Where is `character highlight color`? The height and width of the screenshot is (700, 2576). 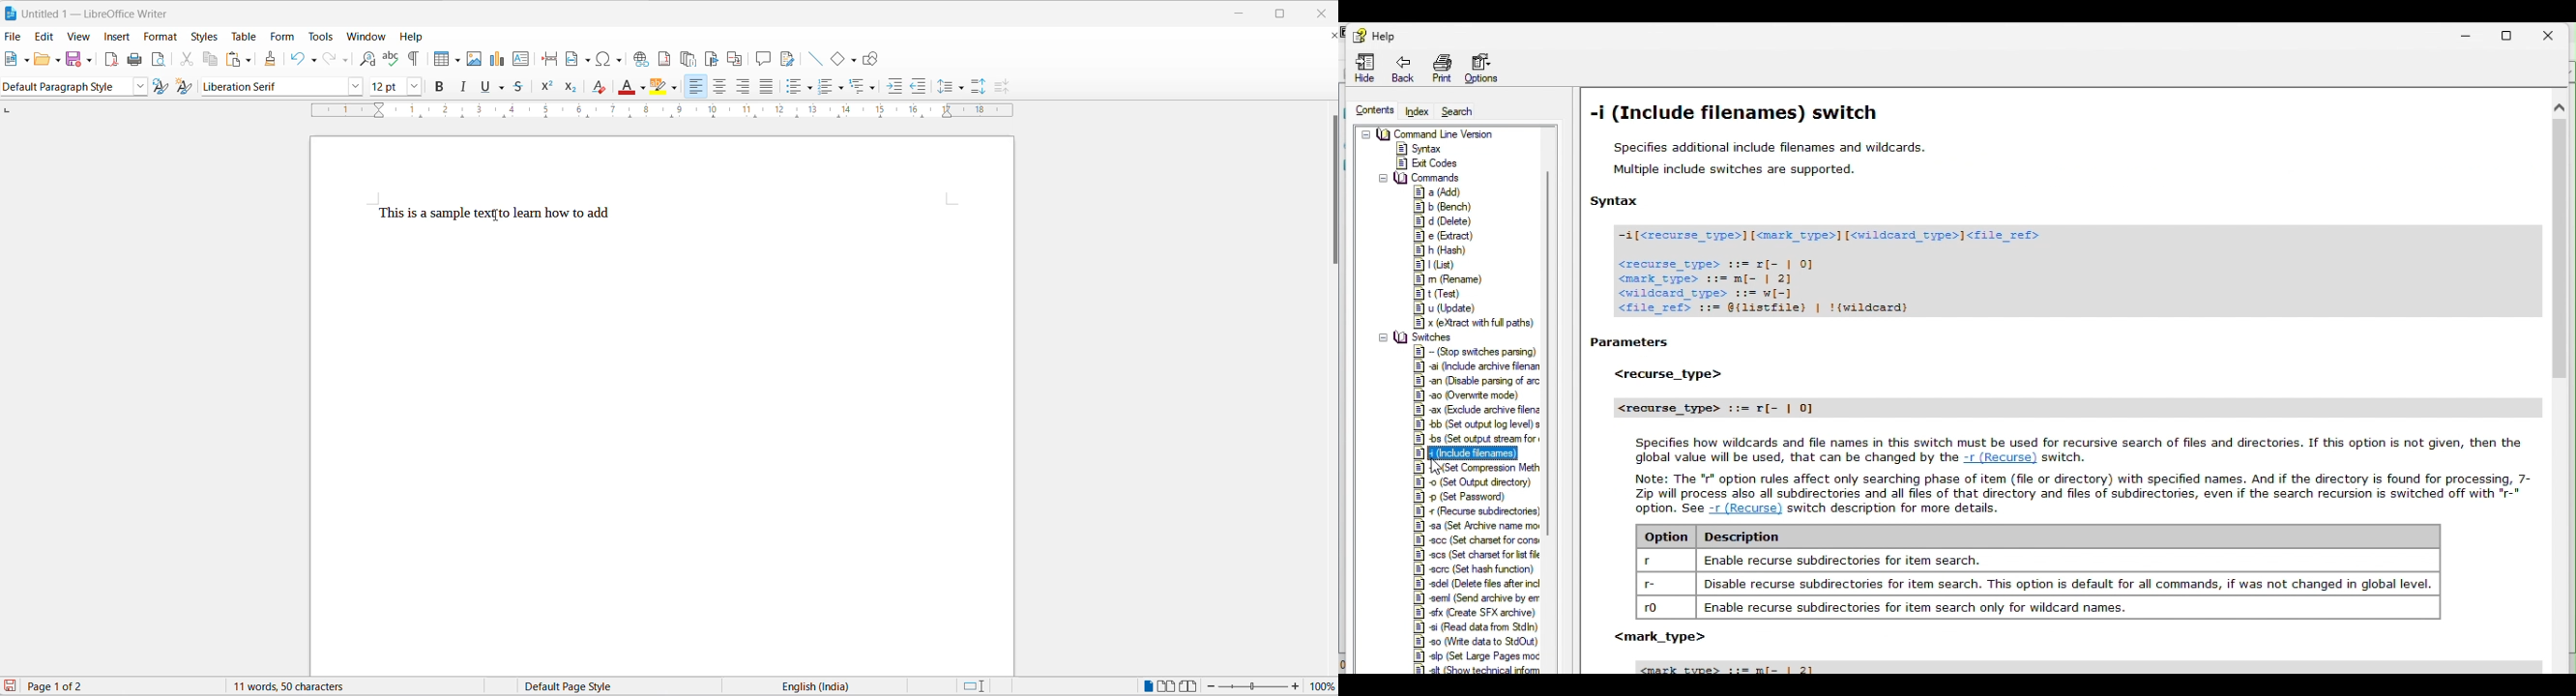 character highlight color is located at coordinates (676, 86).